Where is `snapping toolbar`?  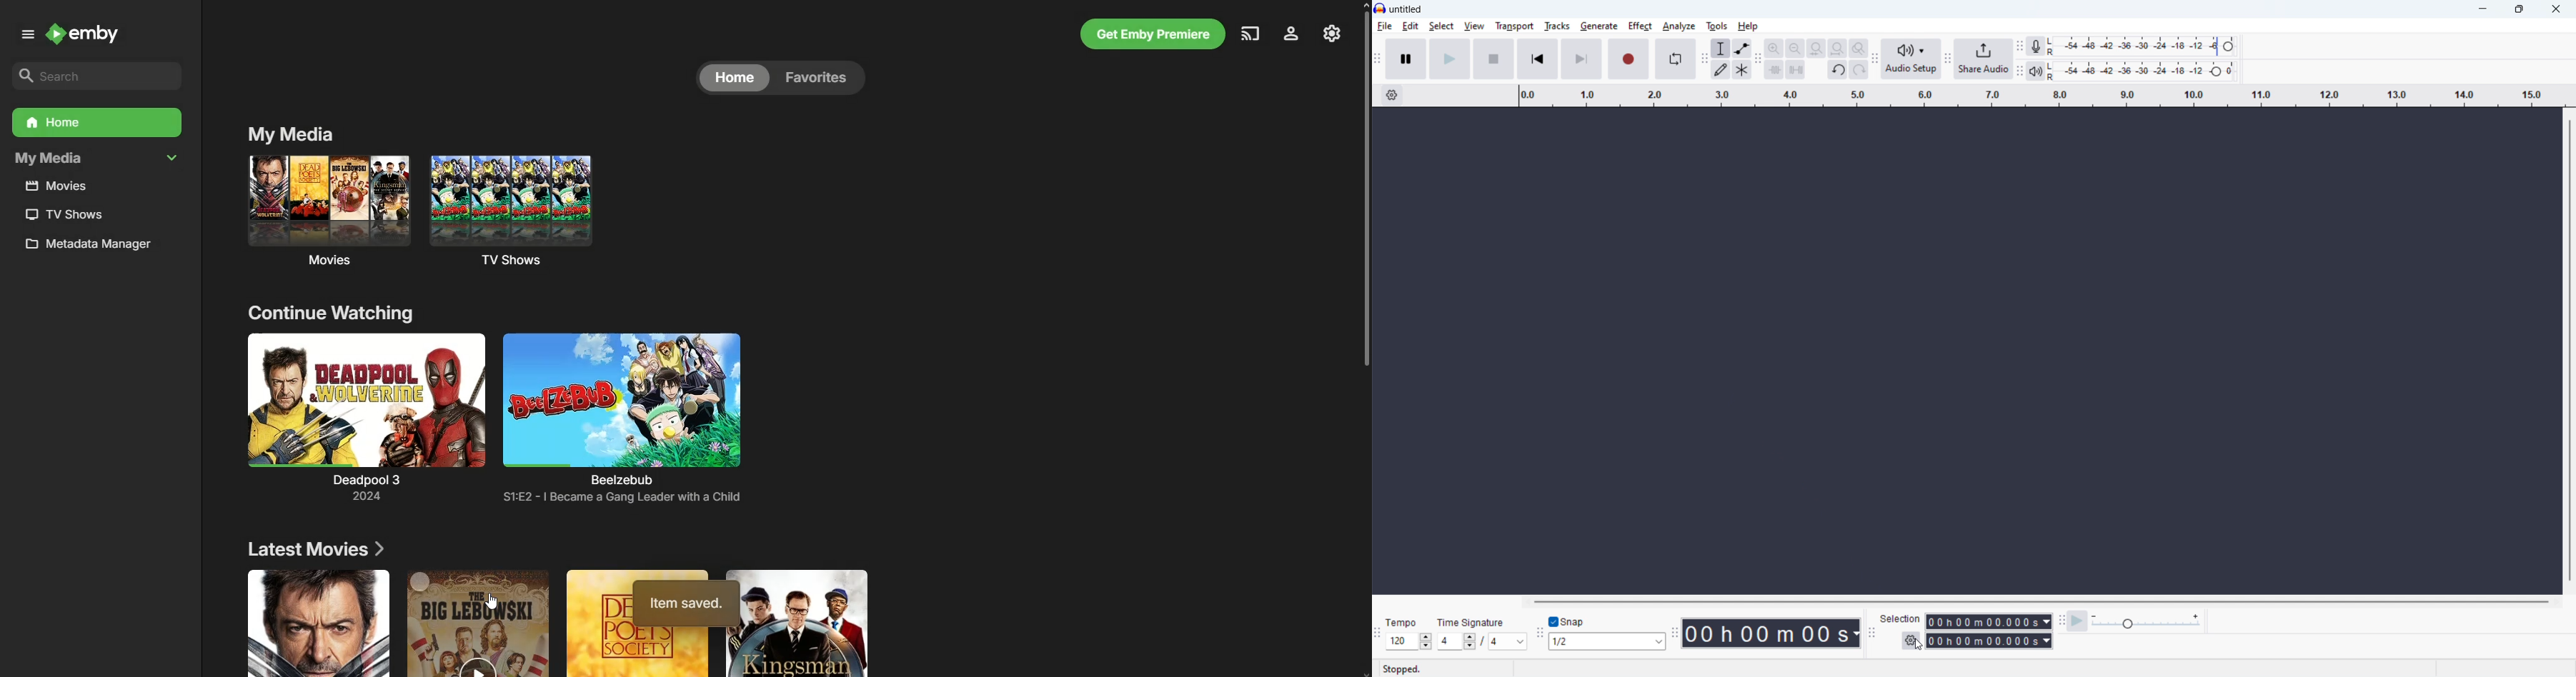 snapping toolbar is located at coordinates (1538, 634).